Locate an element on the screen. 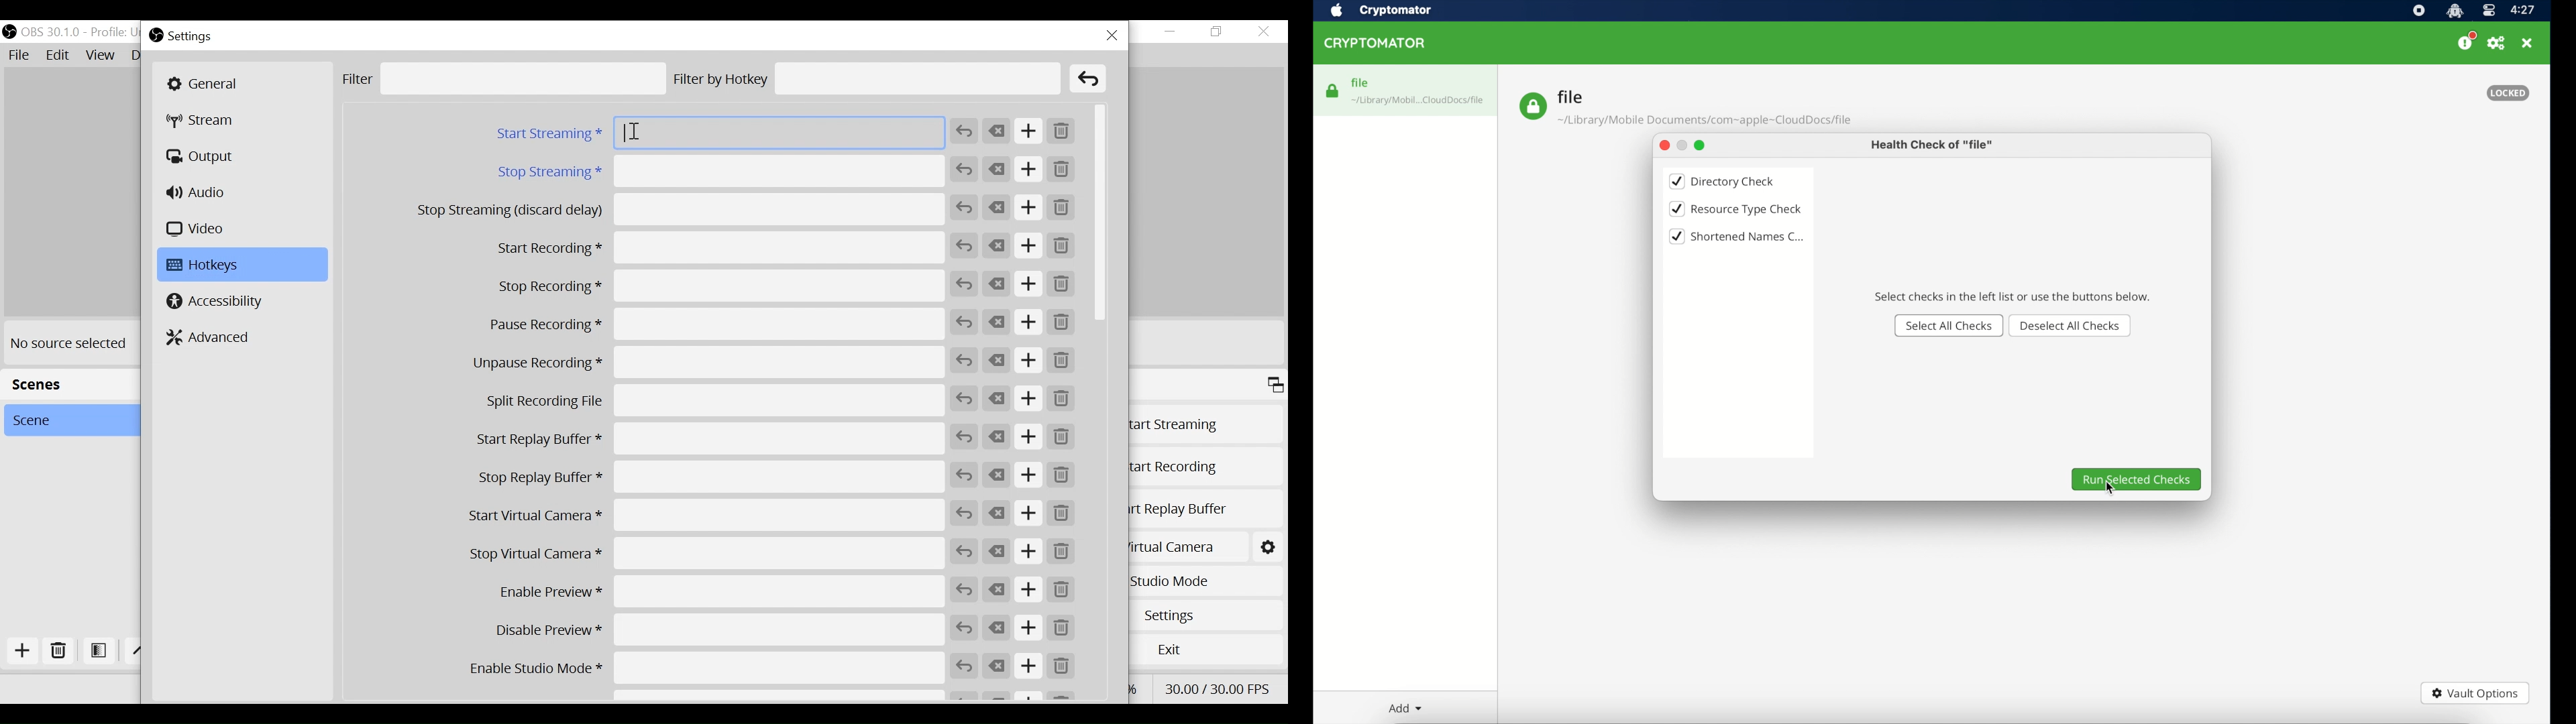 The image size is (2576, 728). Start Virtual Camera Settings is located at coordinates (1270, 547).